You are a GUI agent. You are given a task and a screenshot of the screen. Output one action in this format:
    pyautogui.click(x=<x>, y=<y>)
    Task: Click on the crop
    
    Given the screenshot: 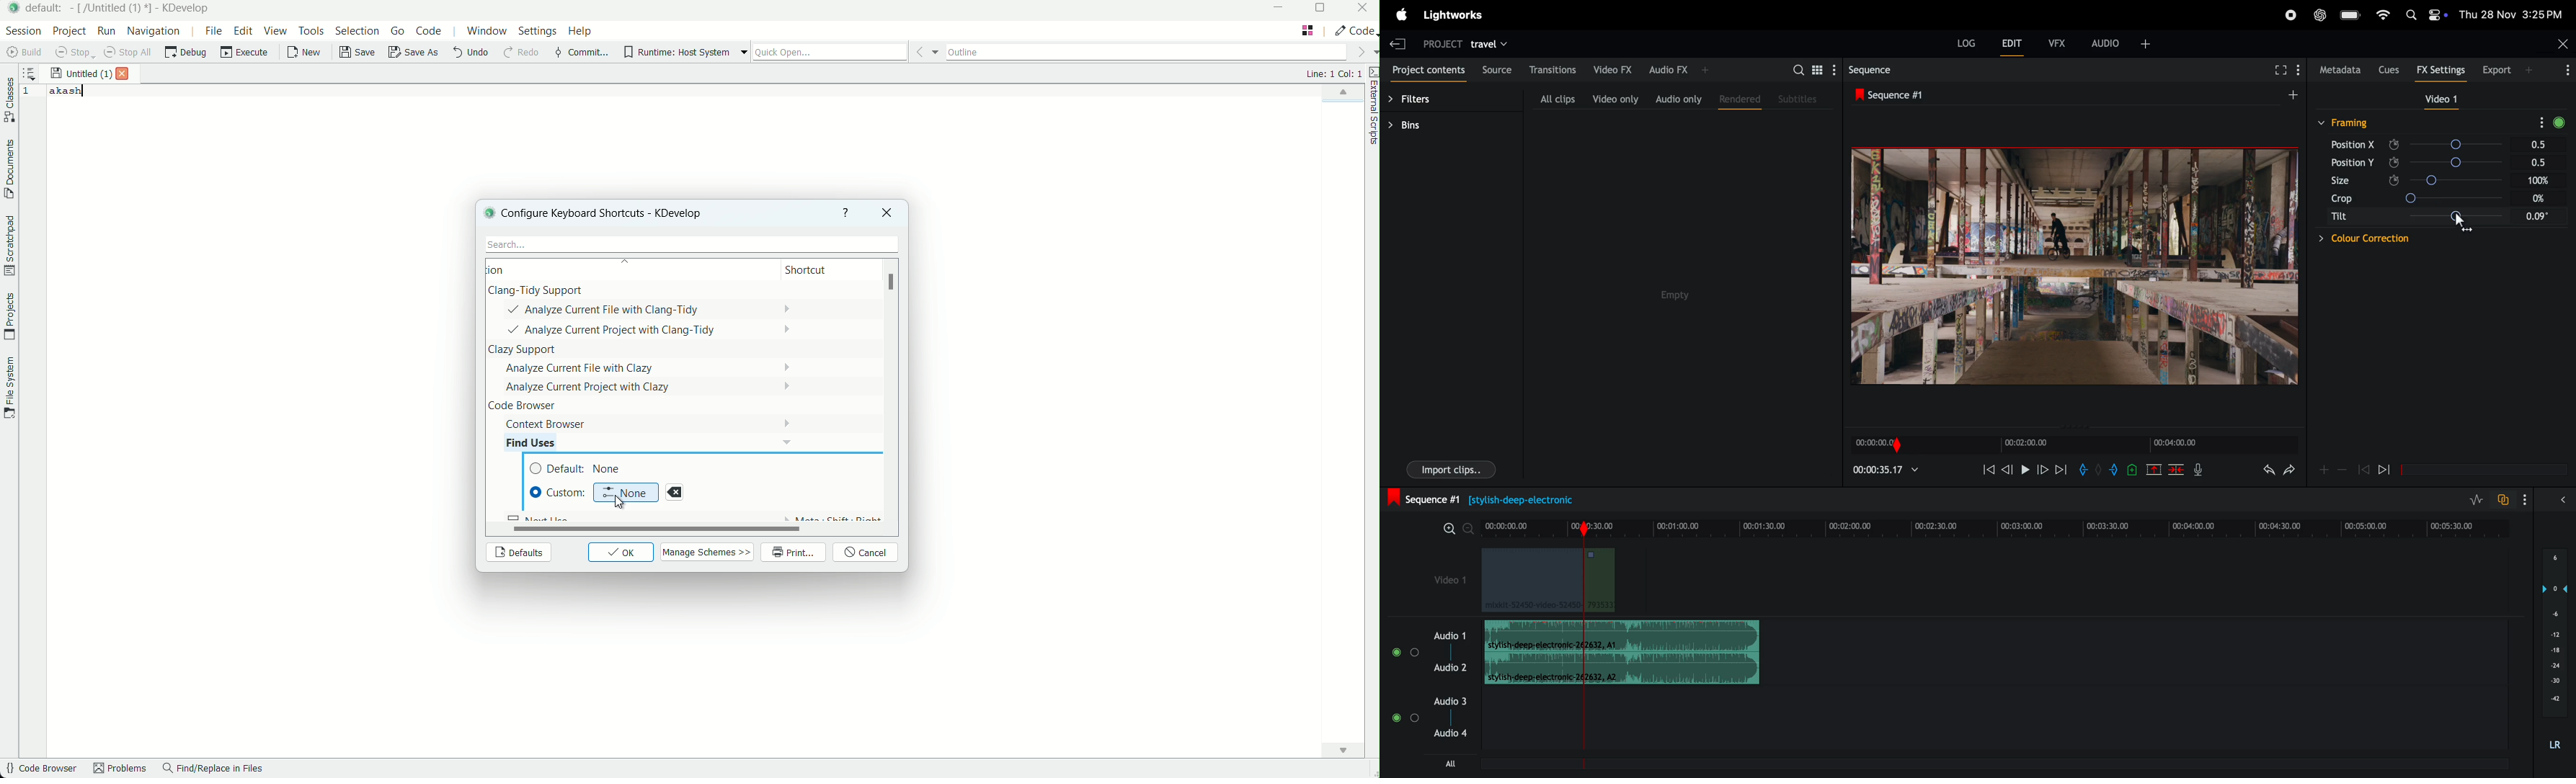 What is the action you would take?
    pyautogui.click(x=2342, y=201)
    